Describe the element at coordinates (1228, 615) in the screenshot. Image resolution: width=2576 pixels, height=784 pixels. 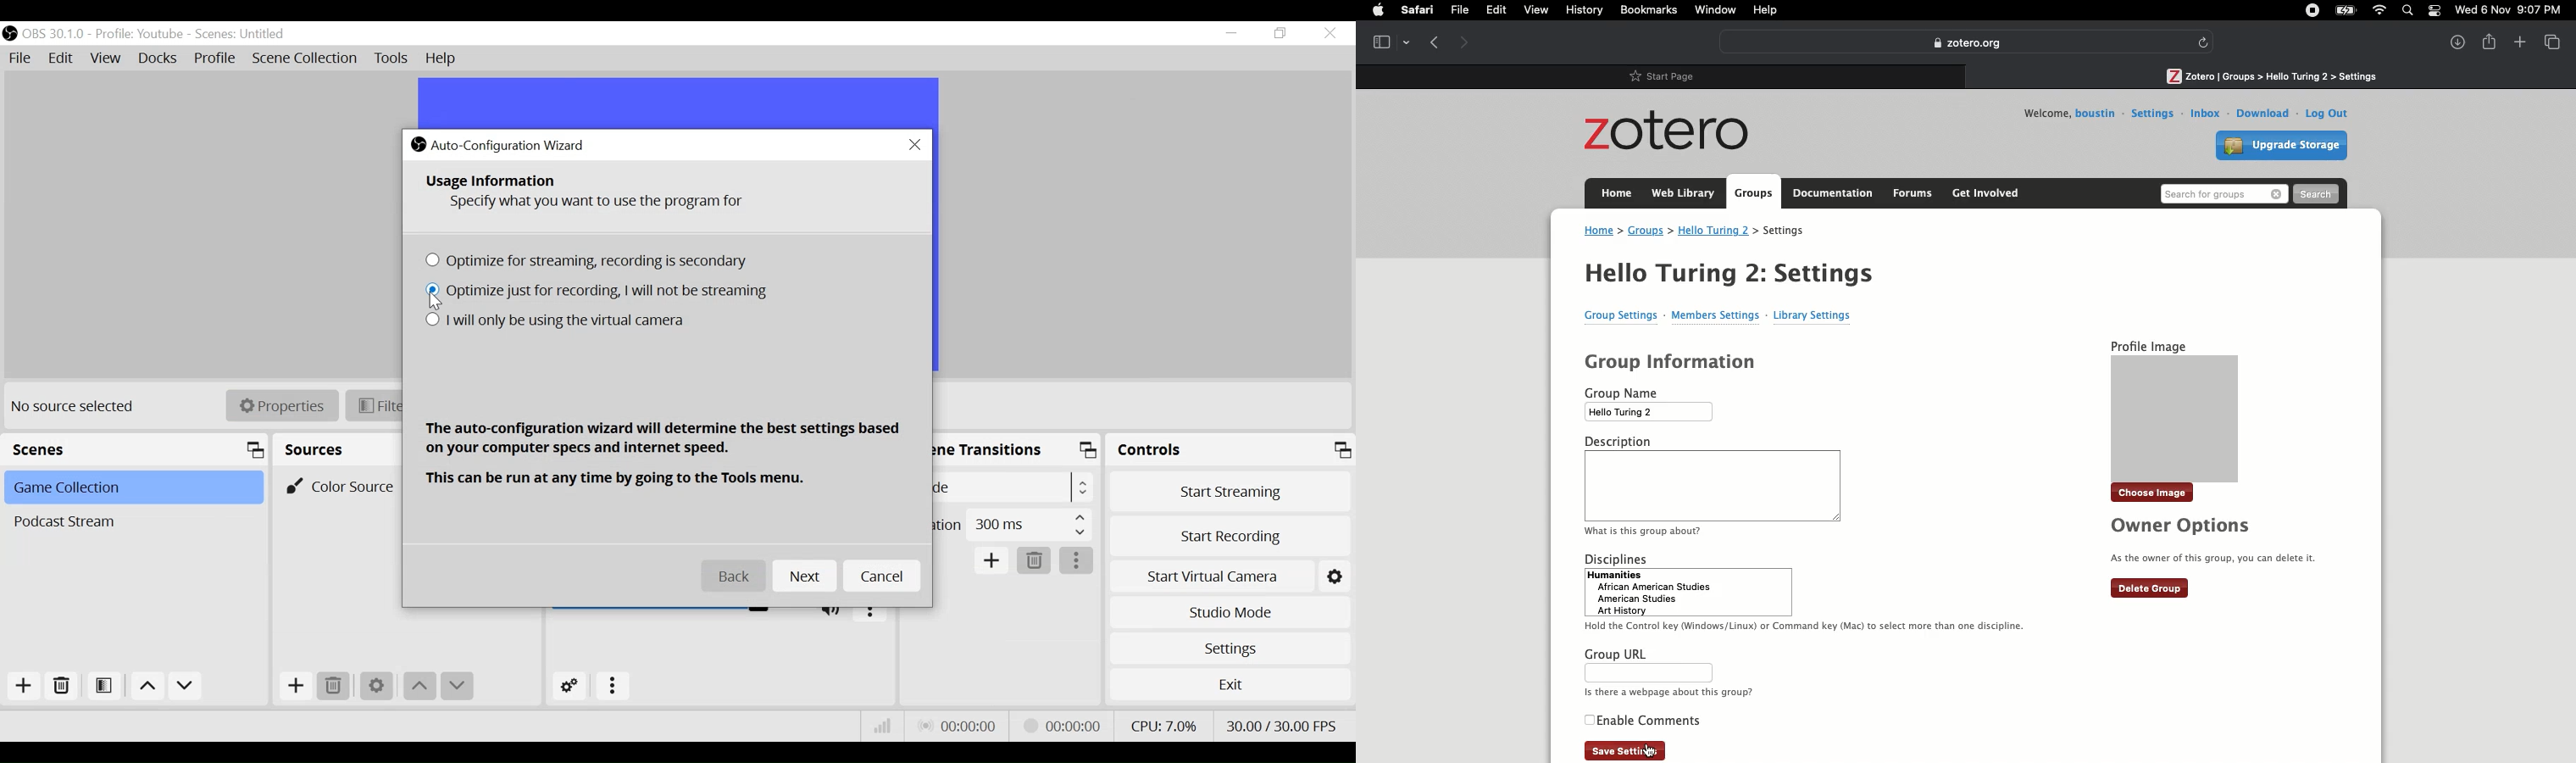
I see `Studio Mode` at that location.